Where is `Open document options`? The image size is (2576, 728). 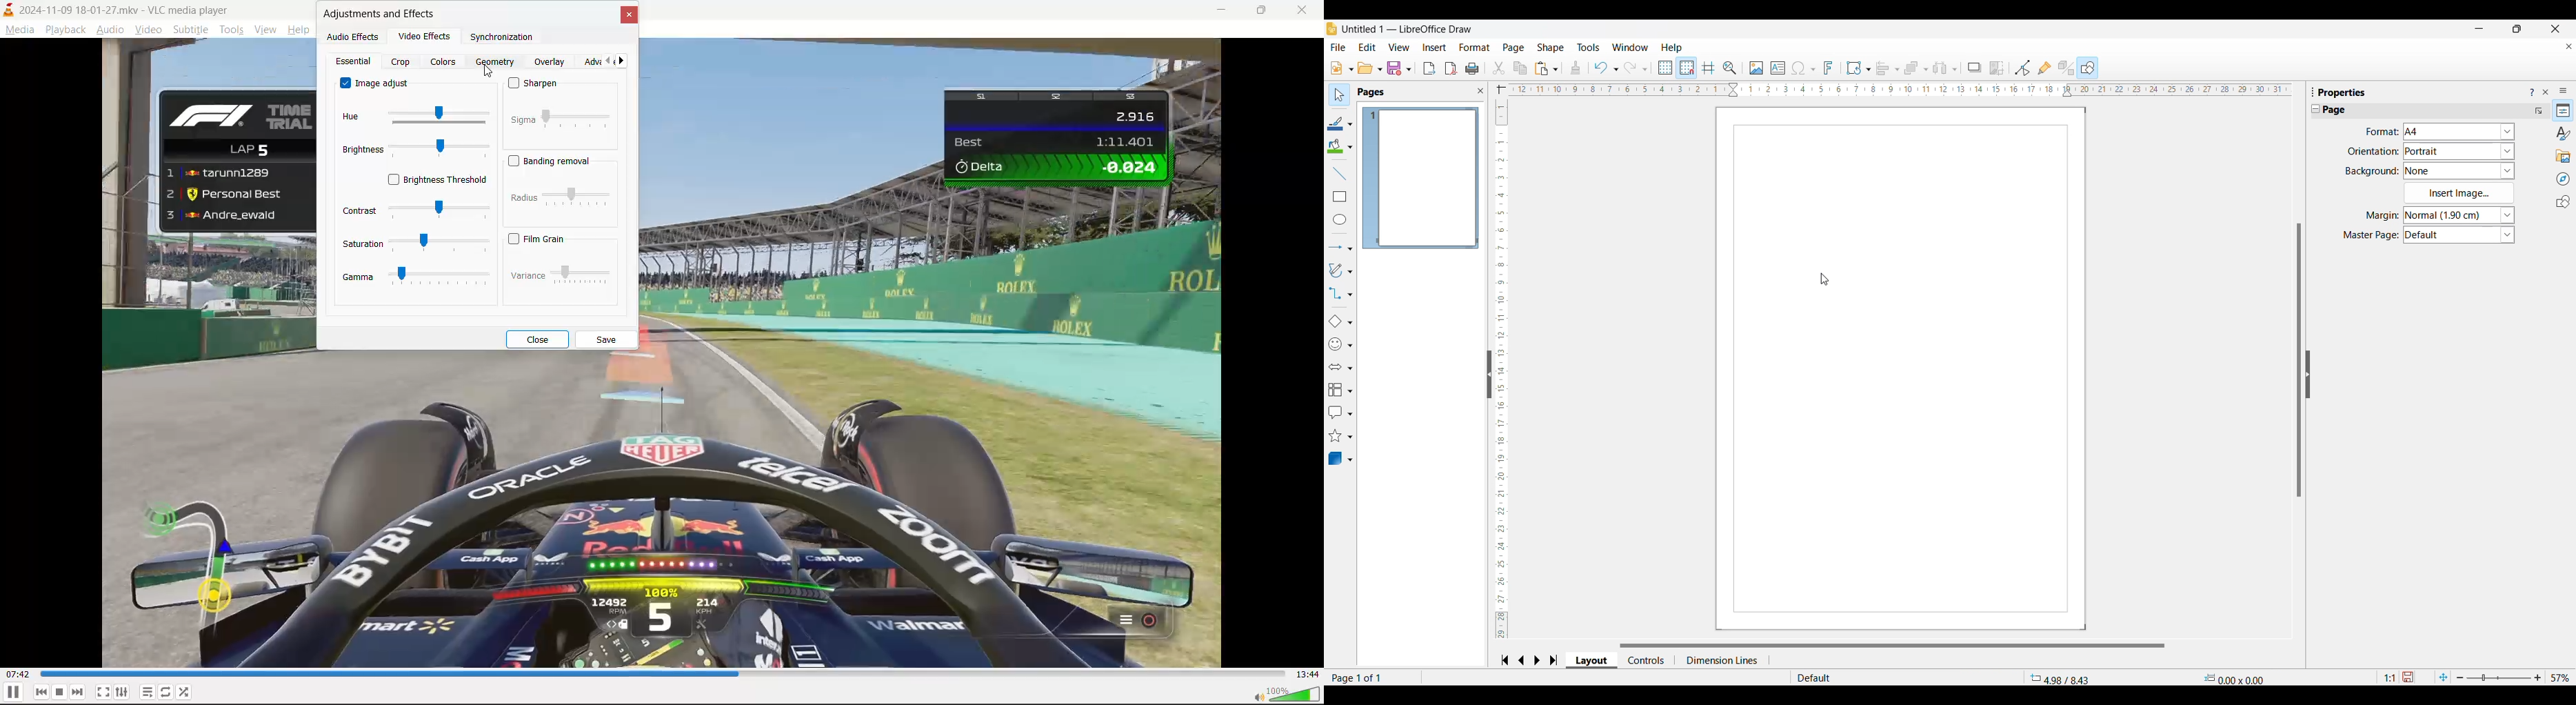 Open document options is located at coordinates (1370, 67).